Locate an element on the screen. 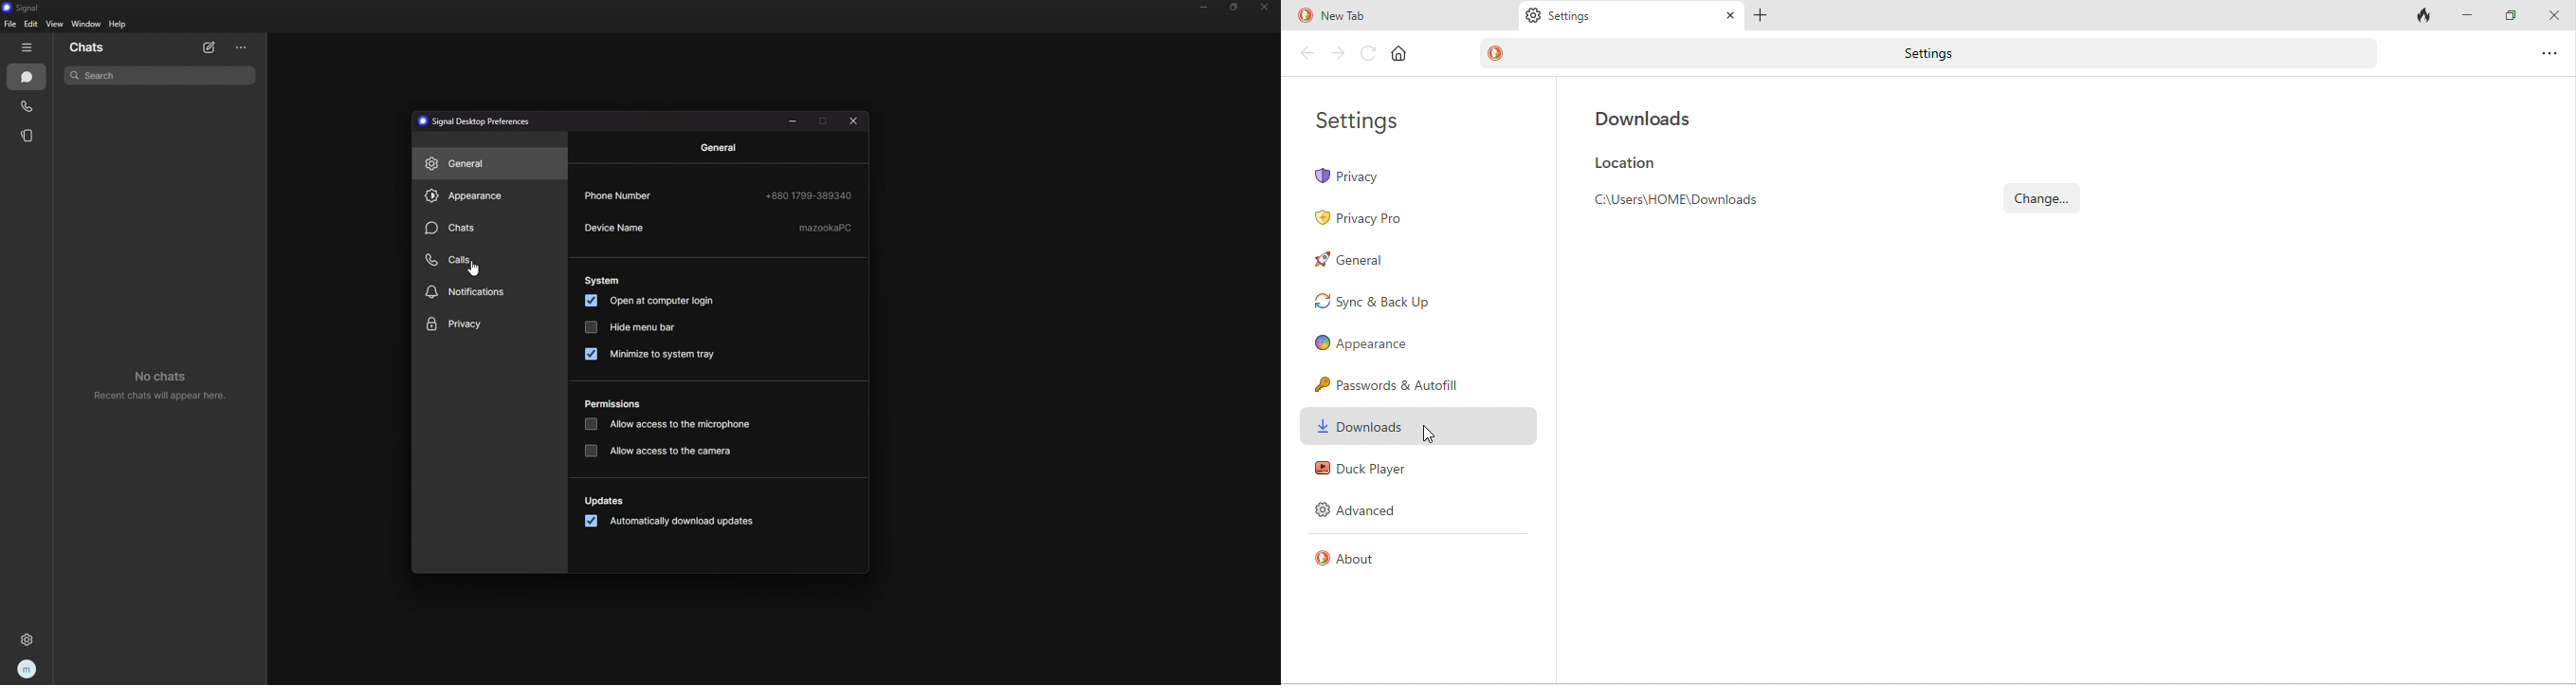  chats is located at coordinates (91, 48).